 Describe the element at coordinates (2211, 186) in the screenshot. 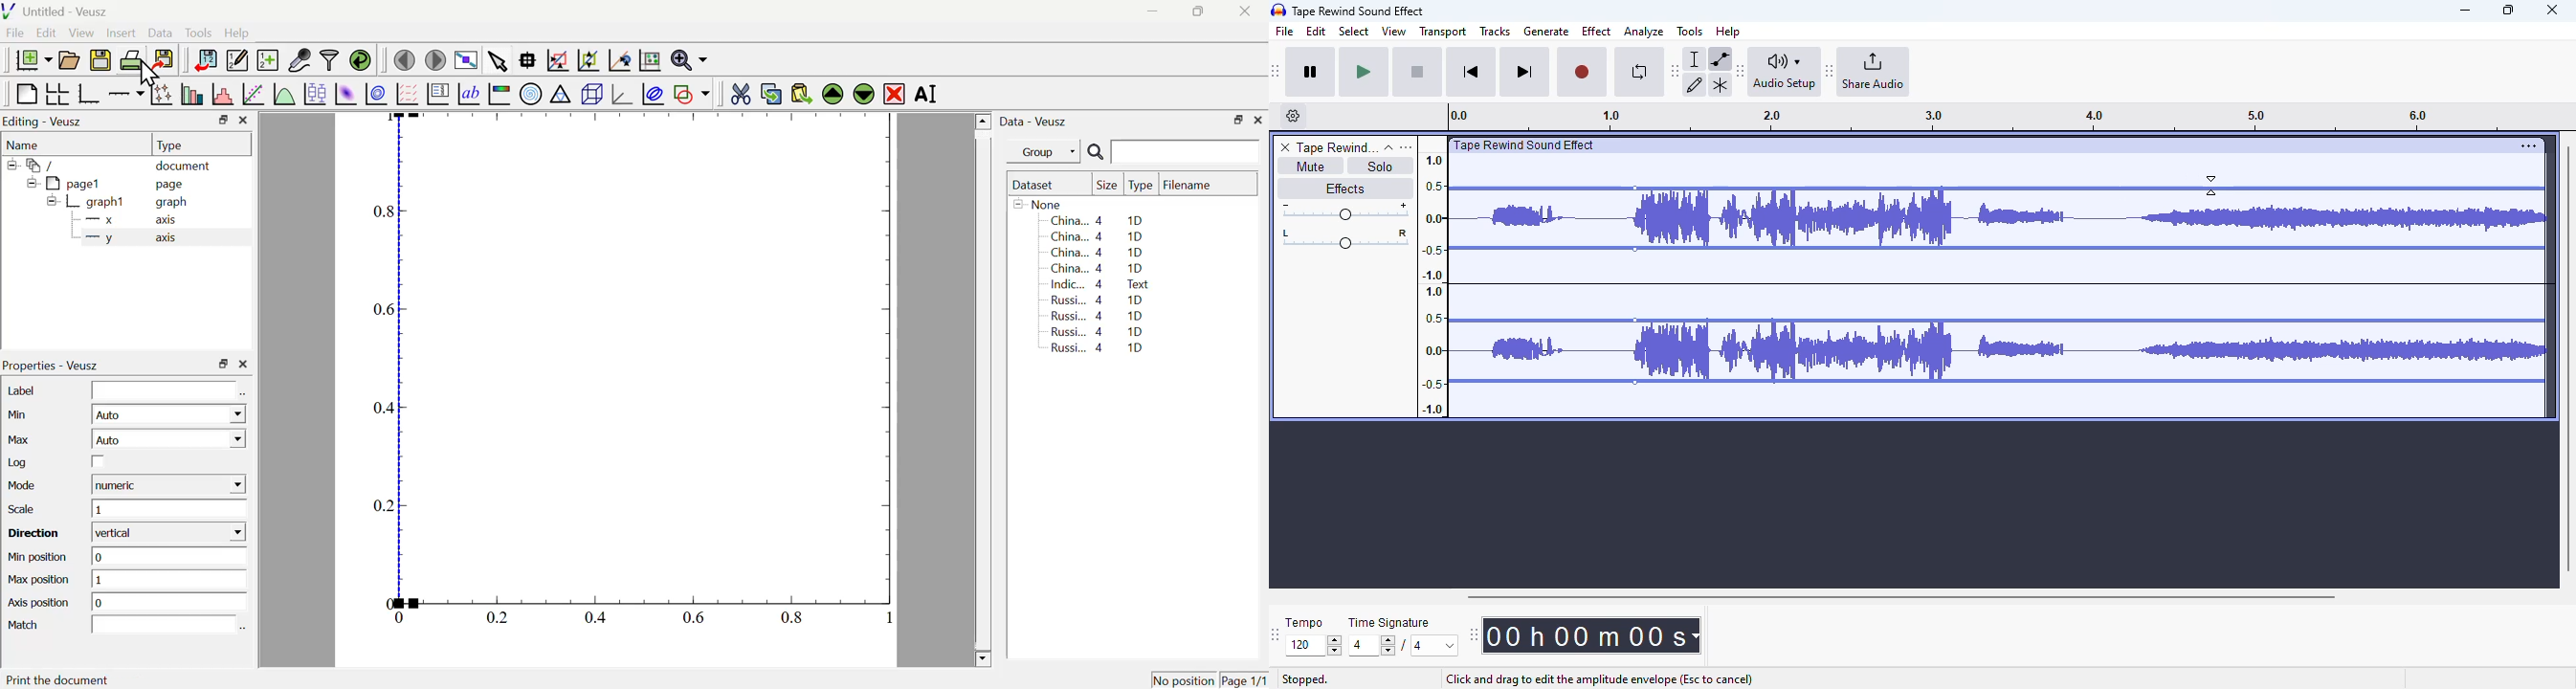

I see `Cursor` at that location.